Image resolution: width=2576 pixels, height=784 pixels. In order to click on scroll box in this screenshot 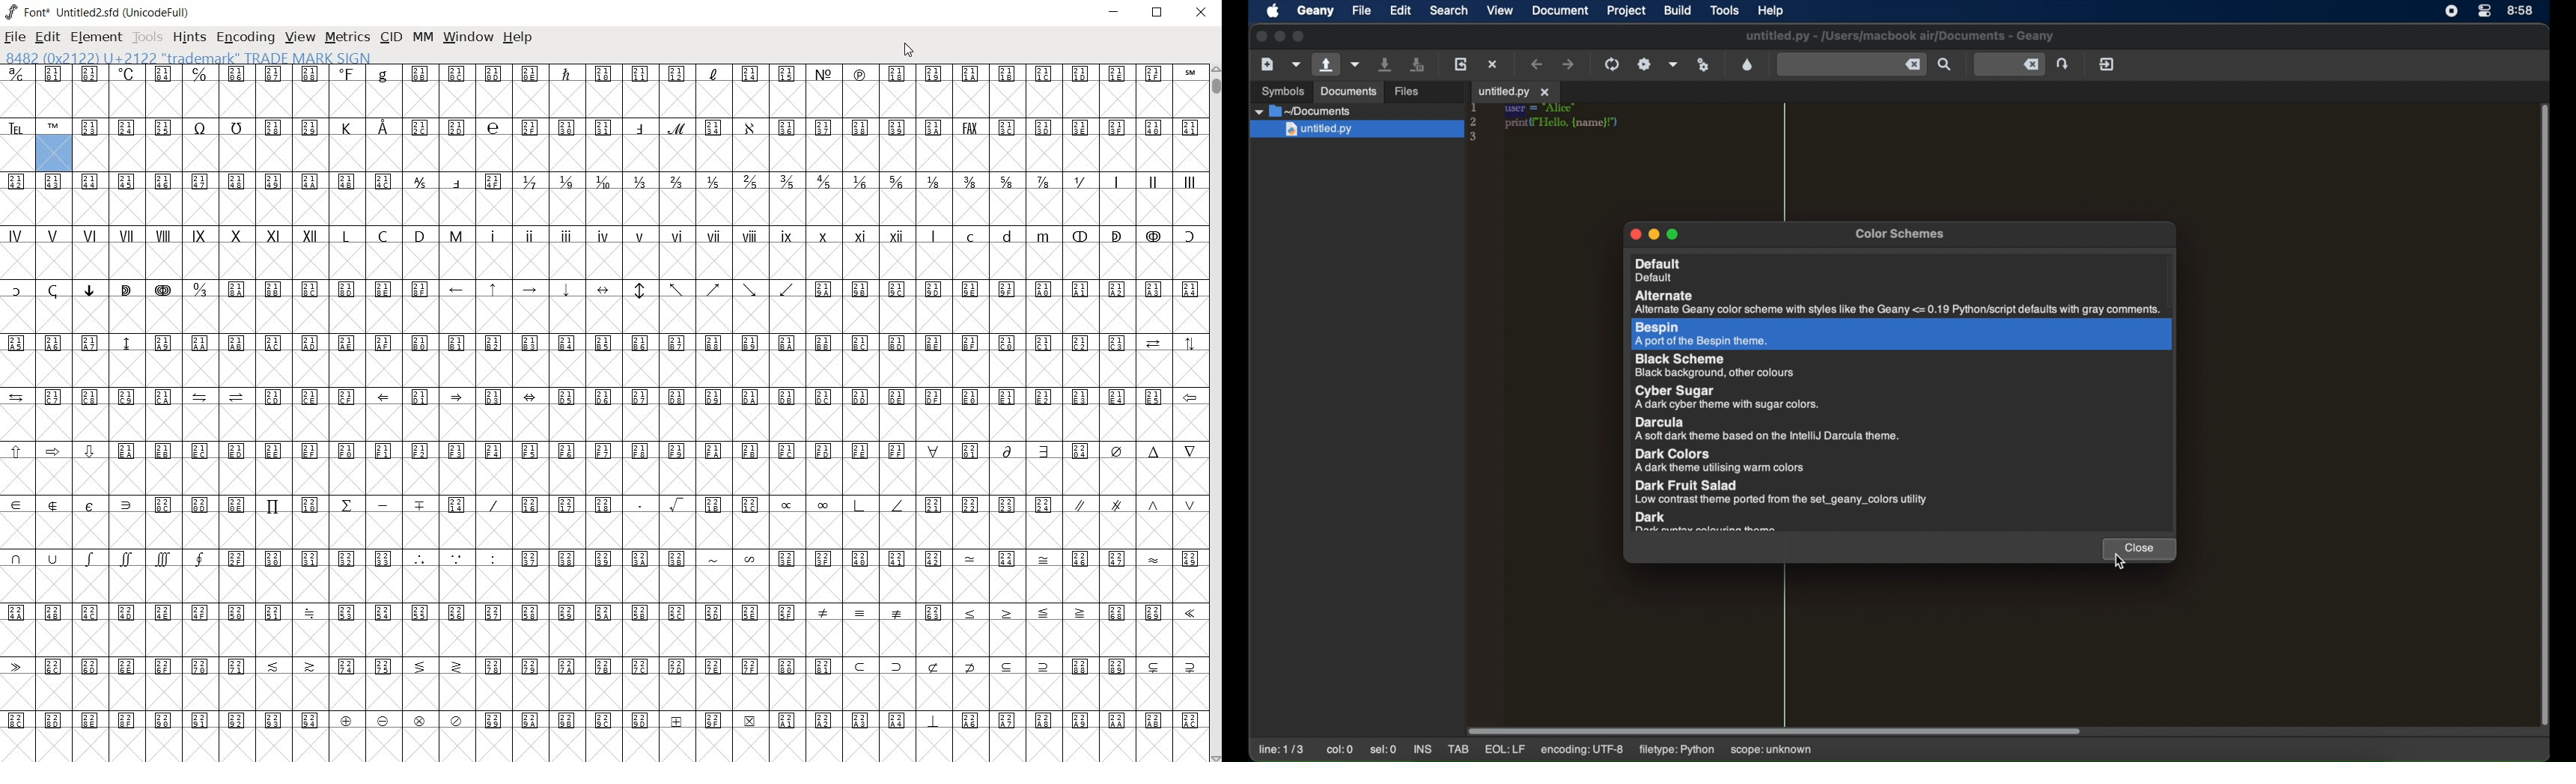, I will do `click(1775, 732)`.